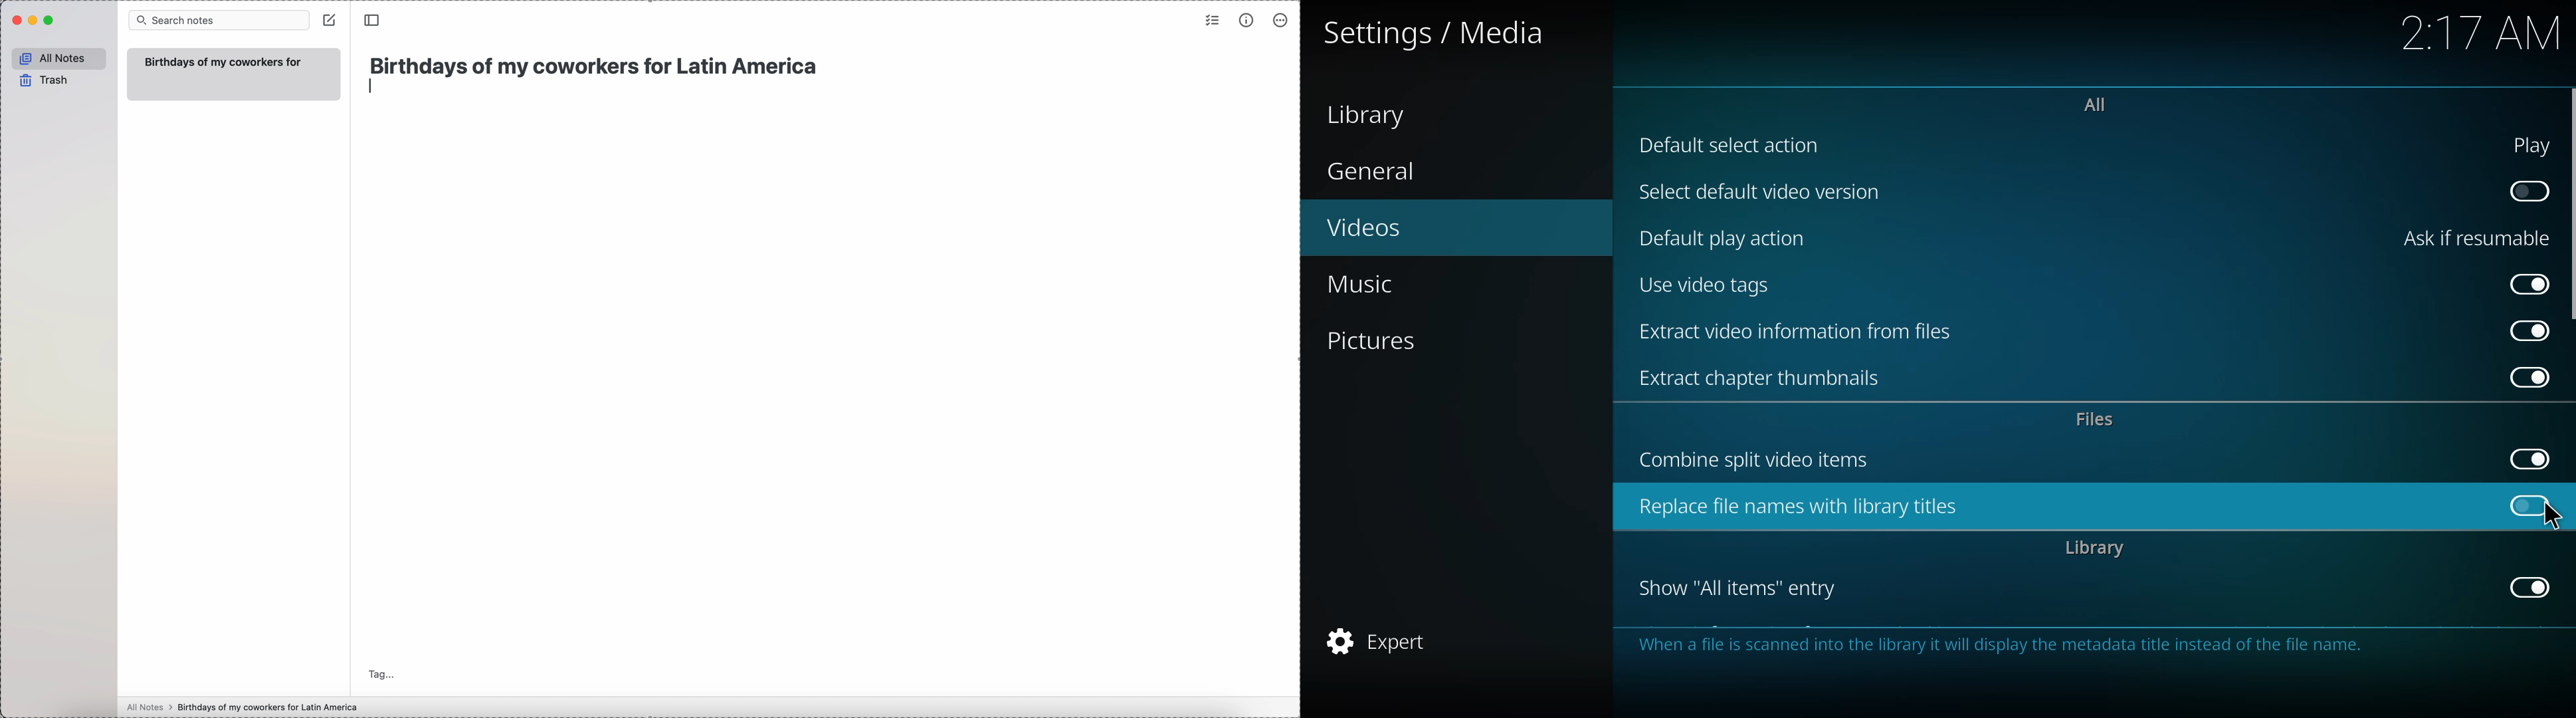 The width and height of the screenshot is (2576, 728). I want to click on click to enable, so click(2526, 507).